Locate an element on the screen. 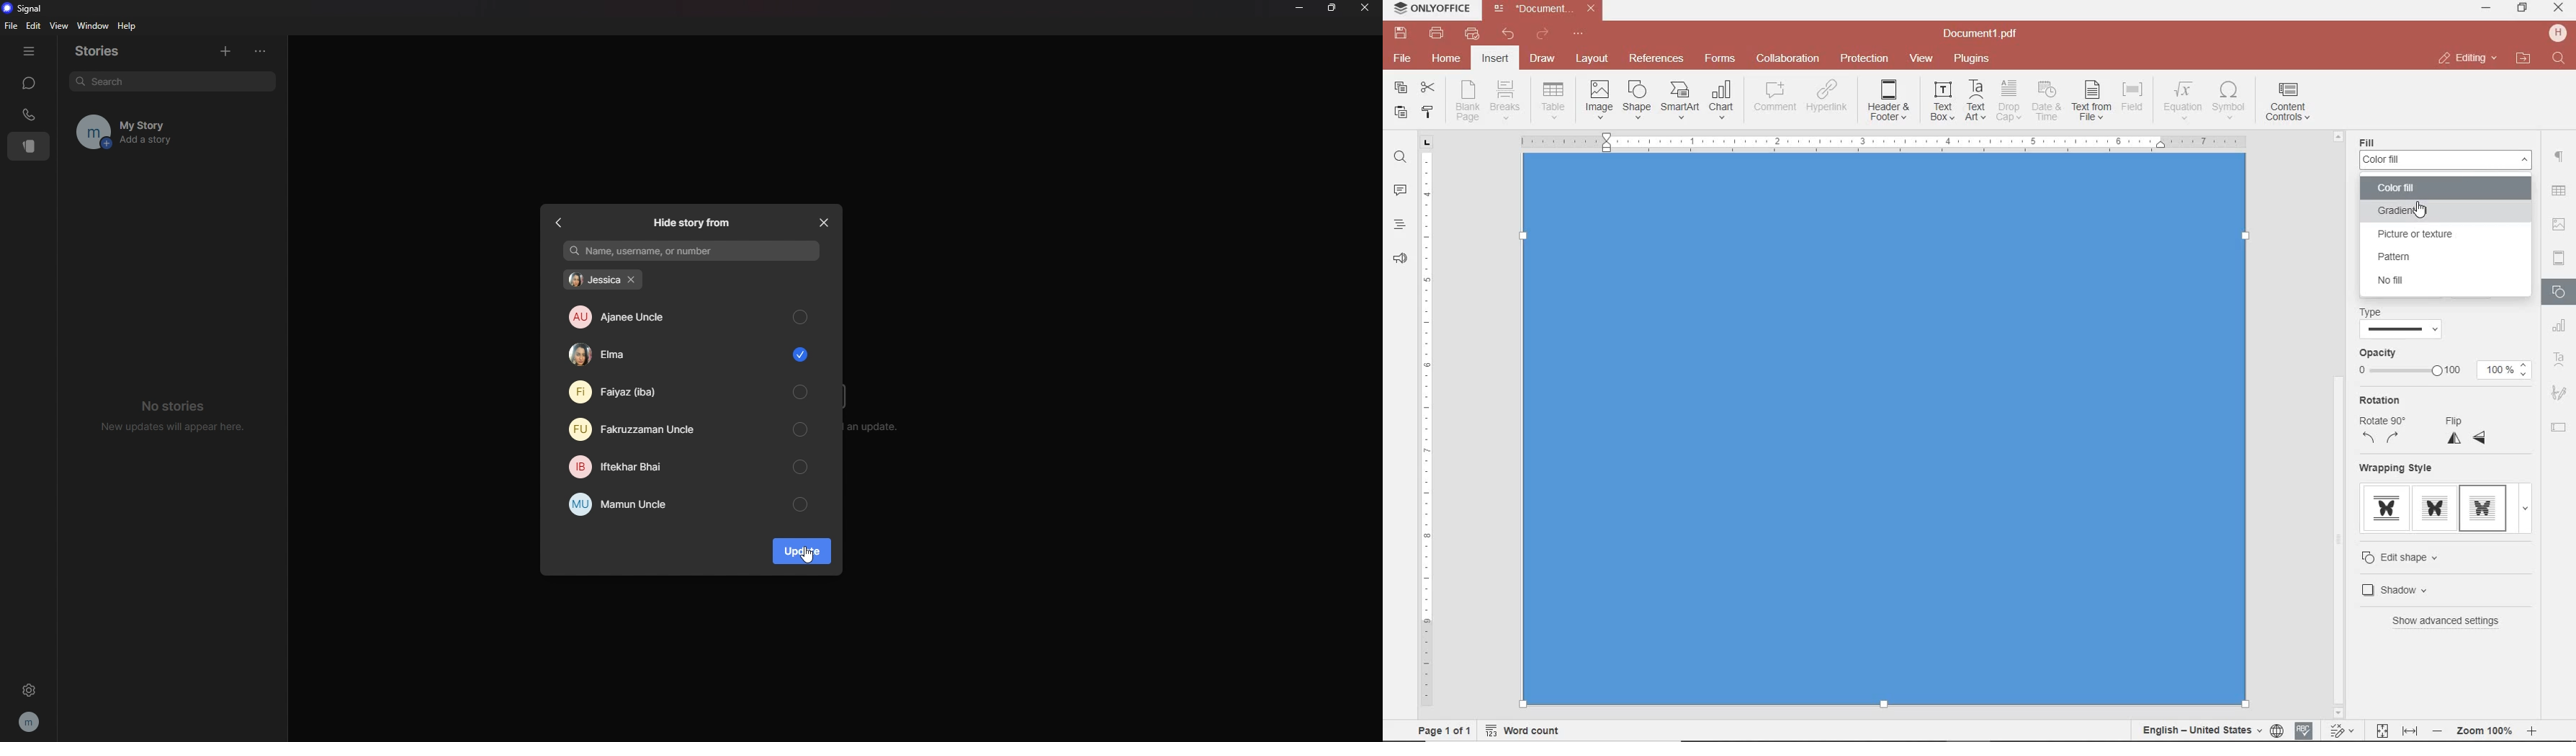 The height and width of the screenshot is (756, 2576). stories is located at coordinates (107, 51).